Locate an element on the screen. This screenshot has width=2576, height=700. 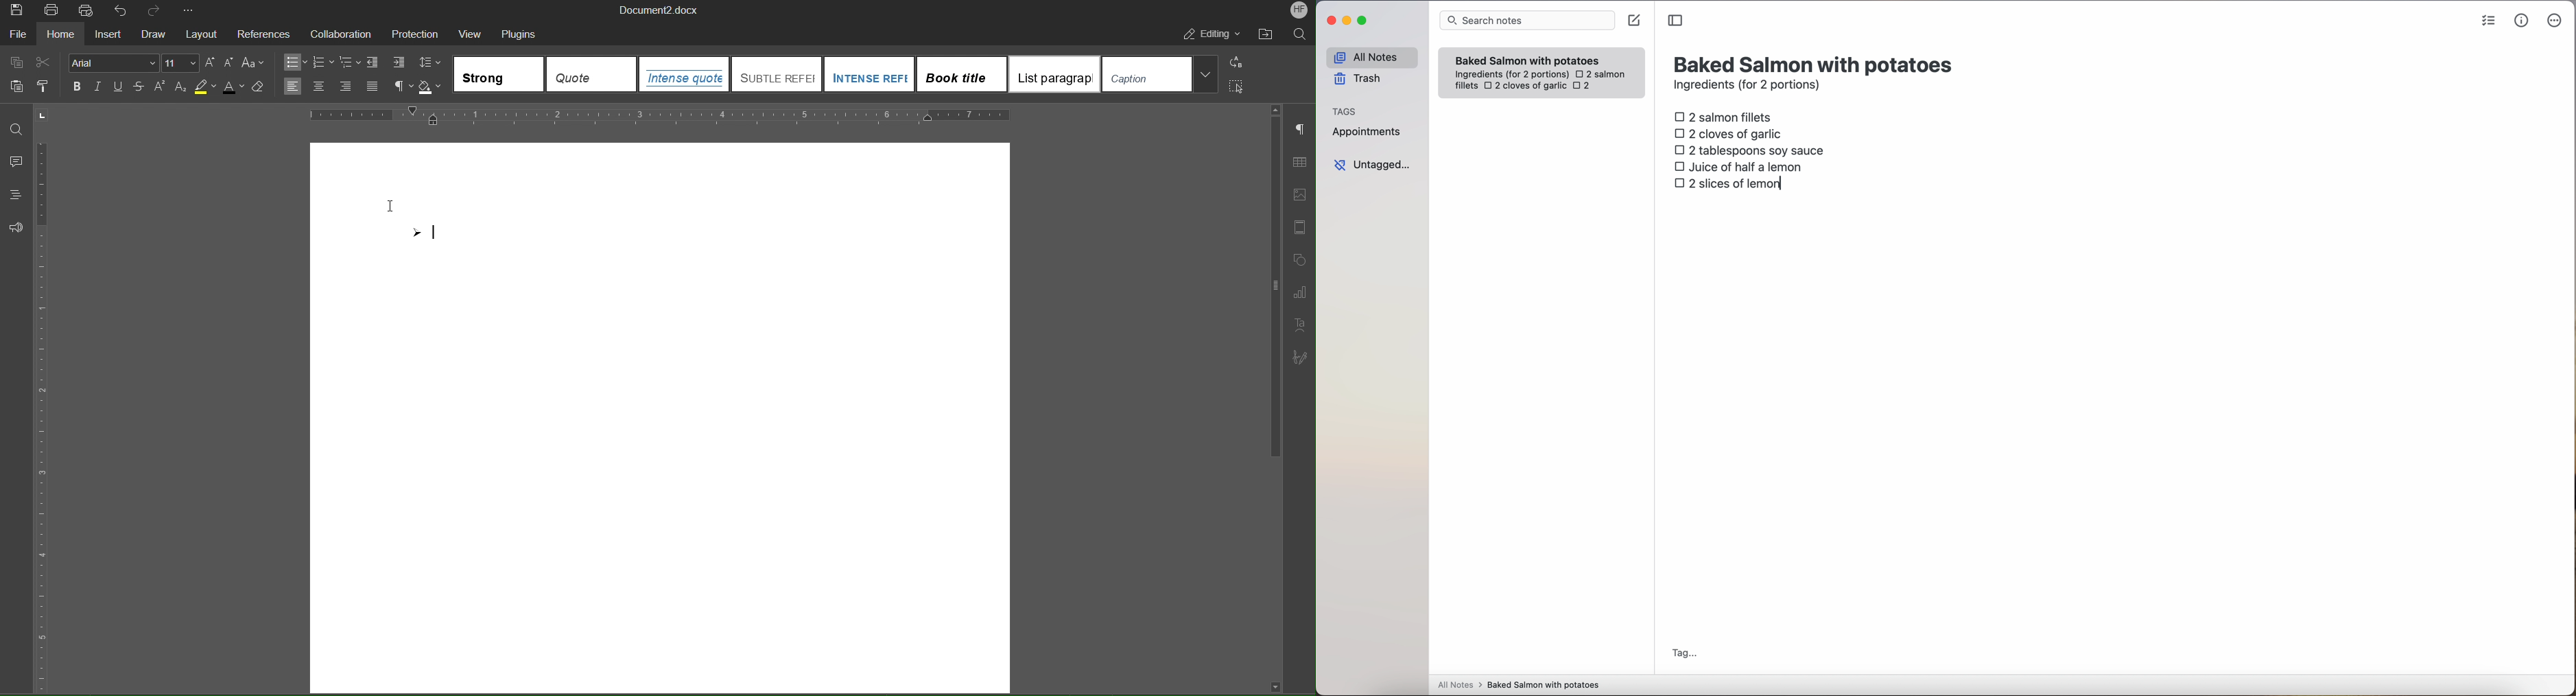
Superscript is located at coordinates (163, 86).